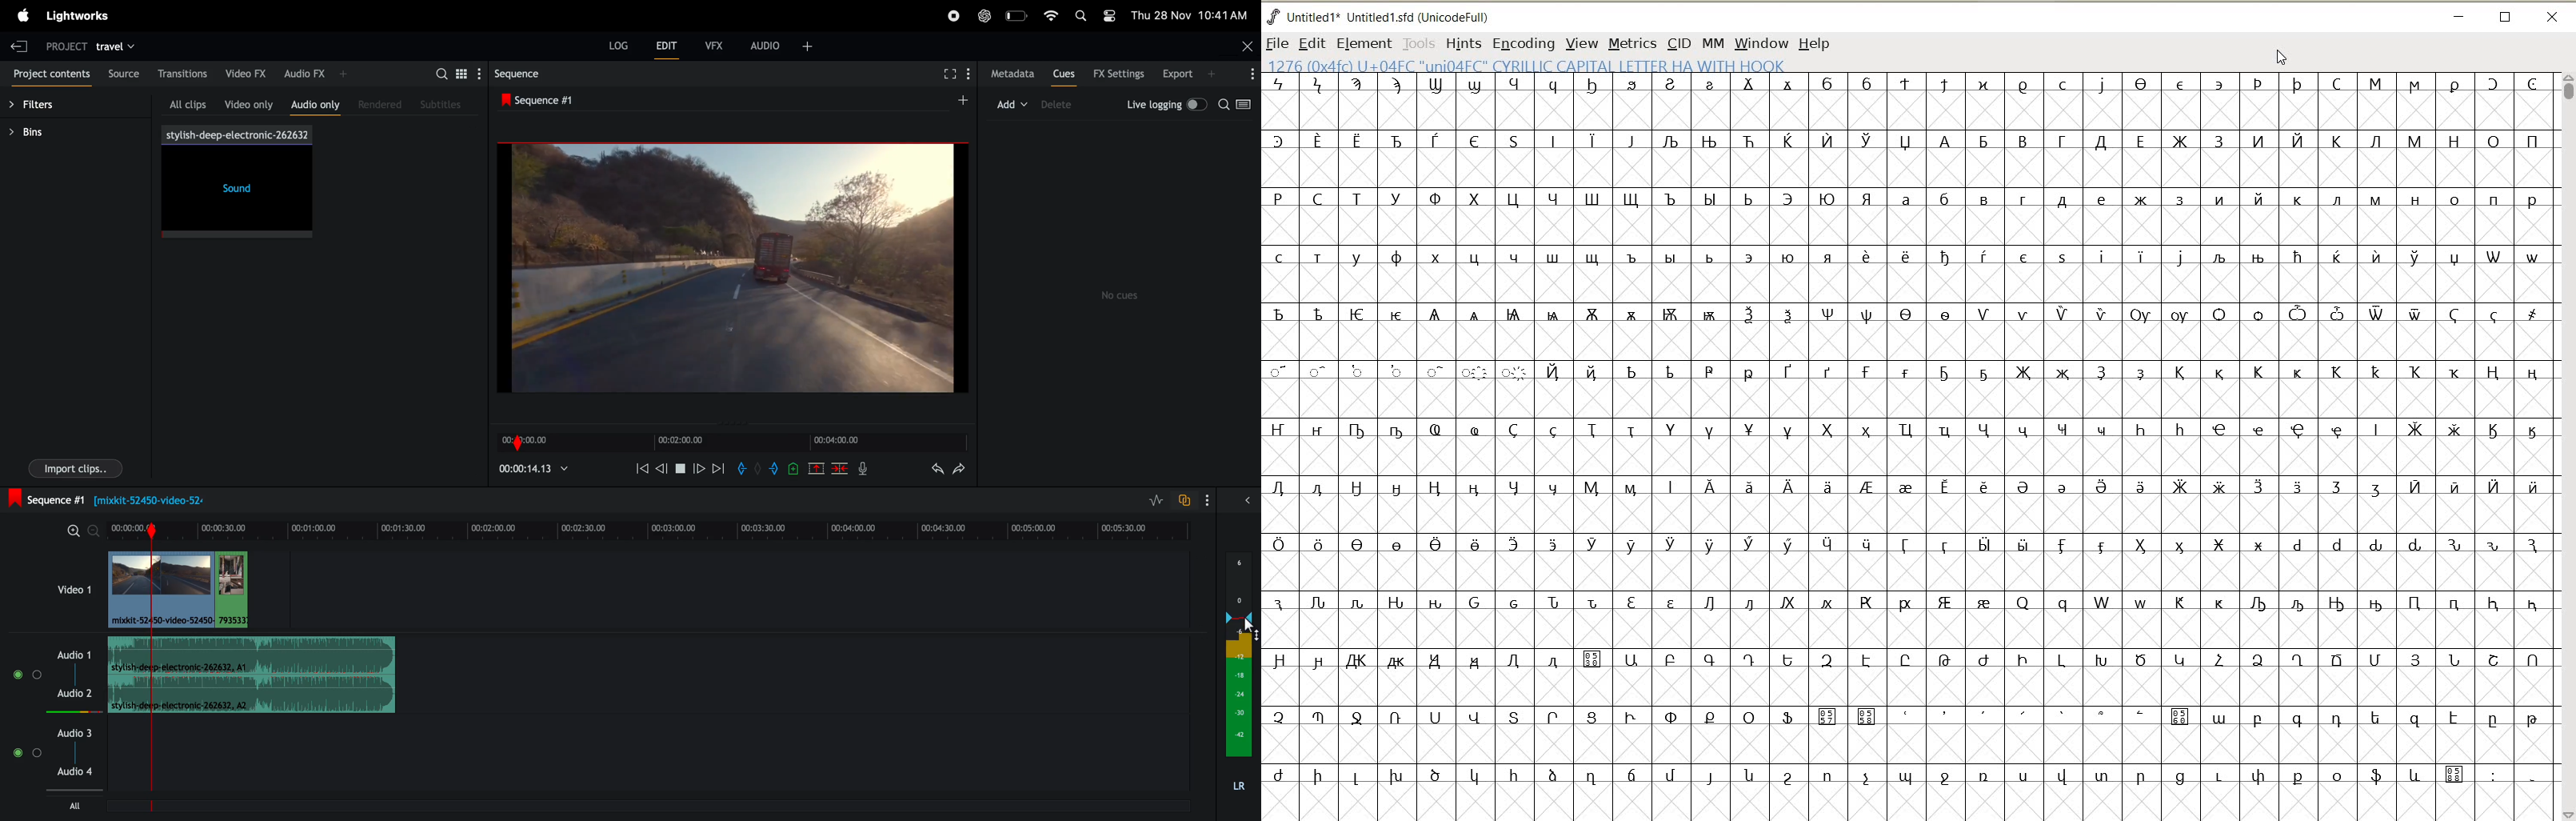 The image size is (2576, 840). What do you see at coordinates (984, 14) in the screenshot?
I see `chatgpt` at bounding box center [984, 14].